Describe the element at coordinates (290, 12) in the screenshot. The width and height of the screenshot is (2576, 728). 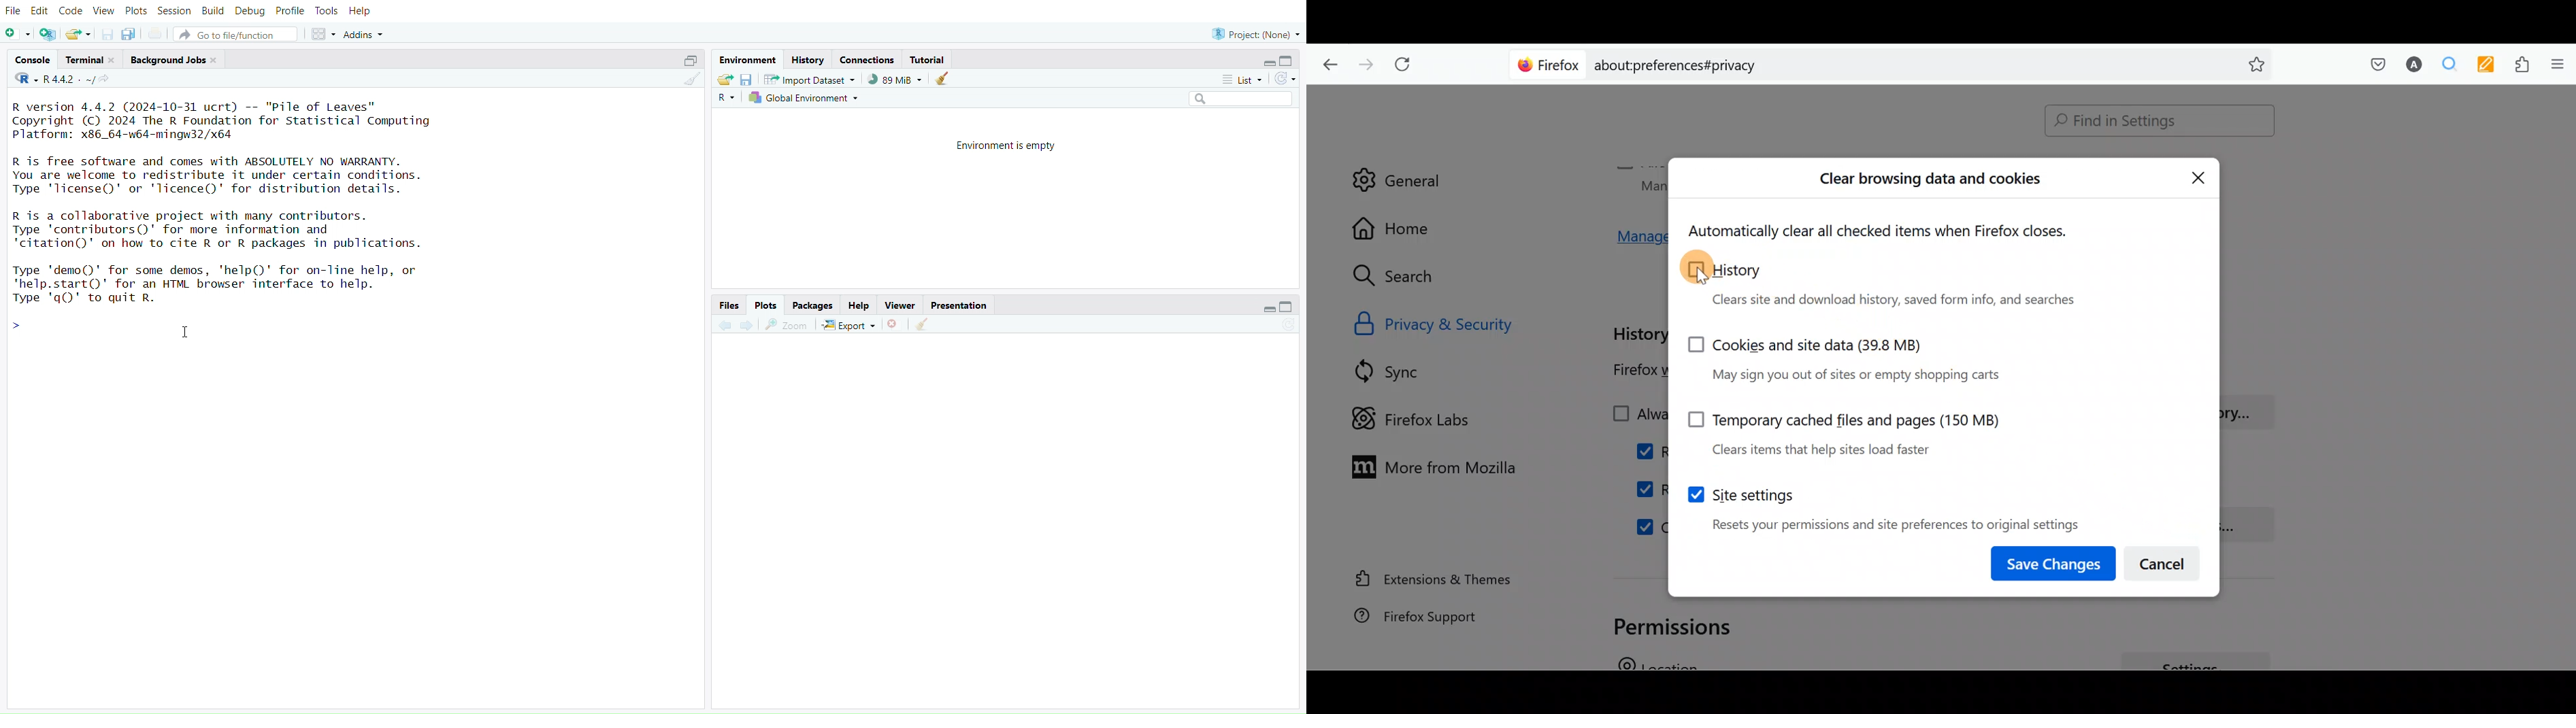
I see `Profile` at that location.